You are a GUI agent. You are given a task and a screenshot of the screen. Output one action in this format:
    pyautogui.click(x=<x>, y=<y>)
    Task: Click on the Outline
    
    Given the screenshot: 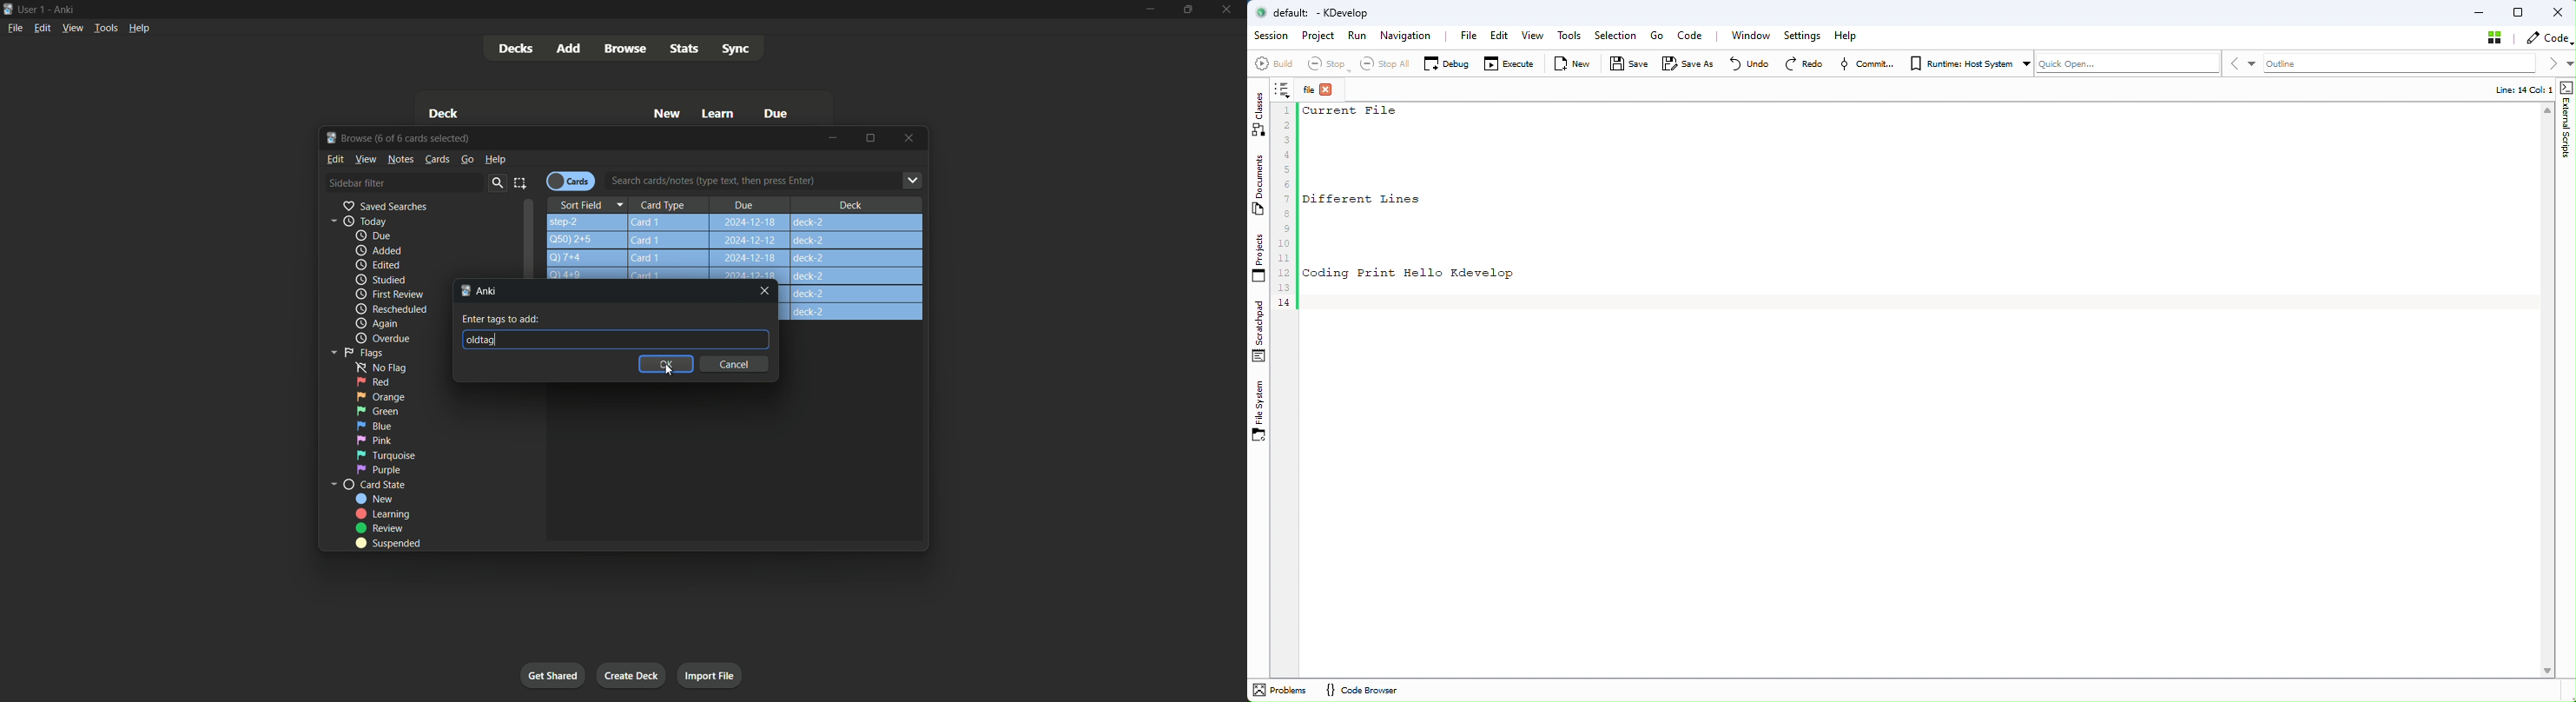 What is the action you would take?
    pyautogui.click(x=2304, y=63)
    